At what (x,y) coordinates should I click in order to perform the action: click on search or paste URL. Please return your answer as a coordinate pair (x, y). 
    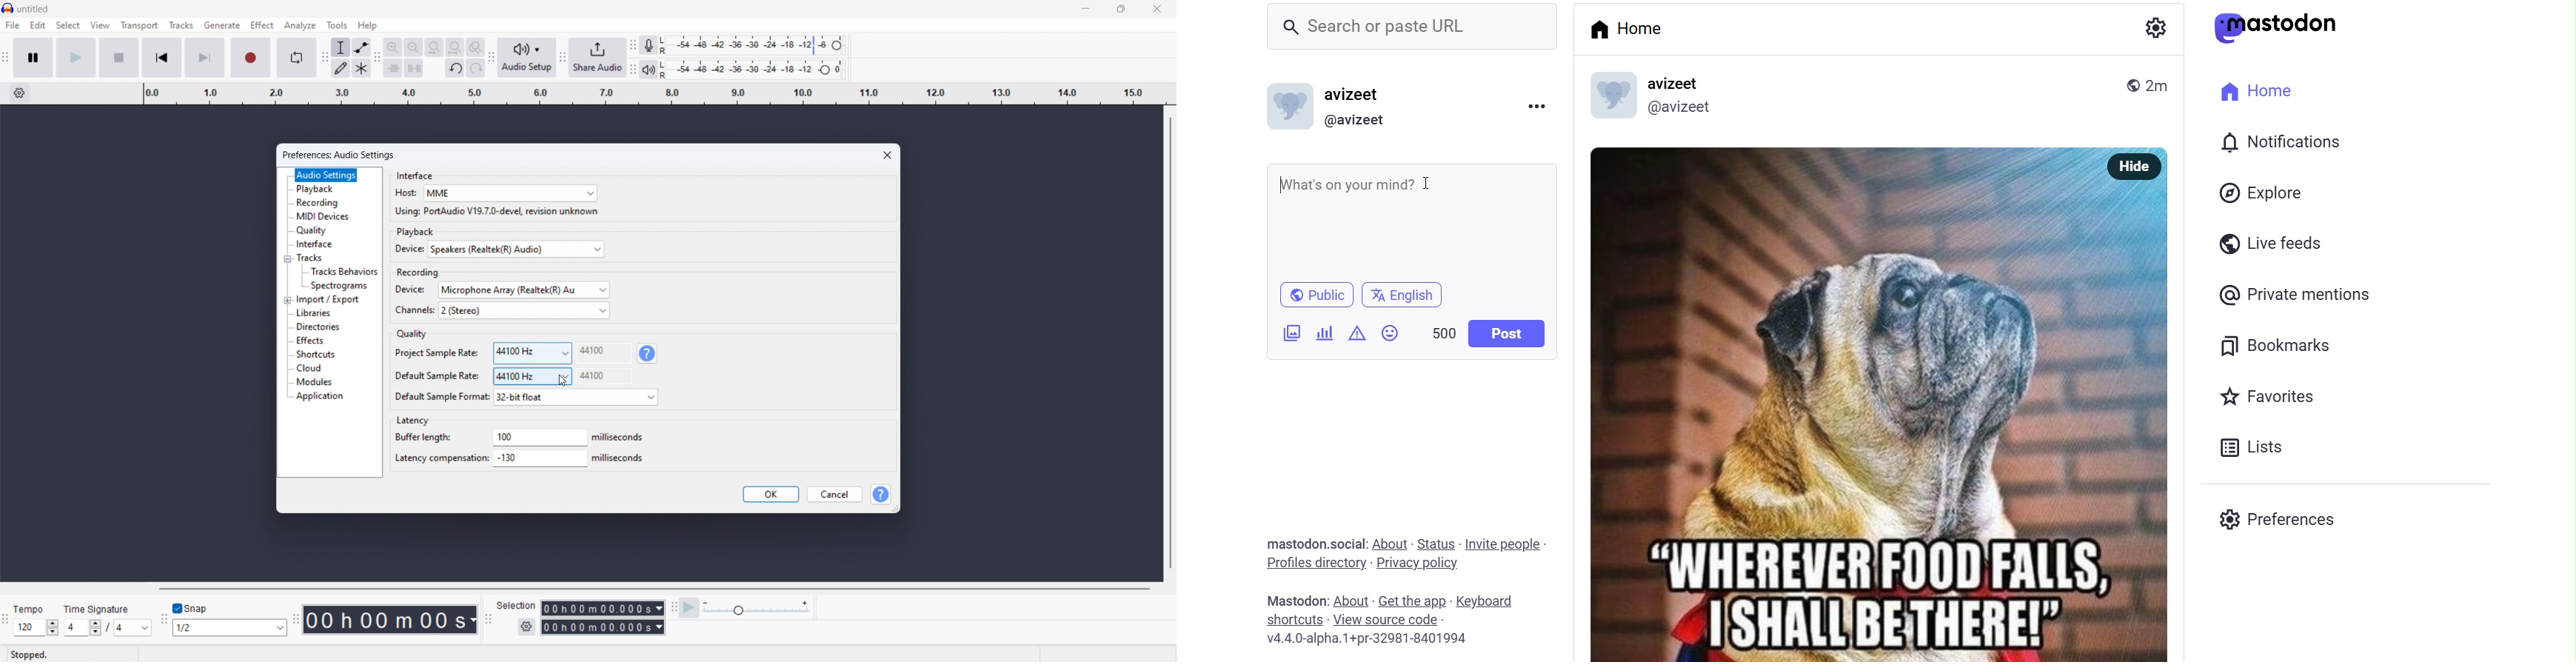
    Looking at the image, I should click on (1412, 25).